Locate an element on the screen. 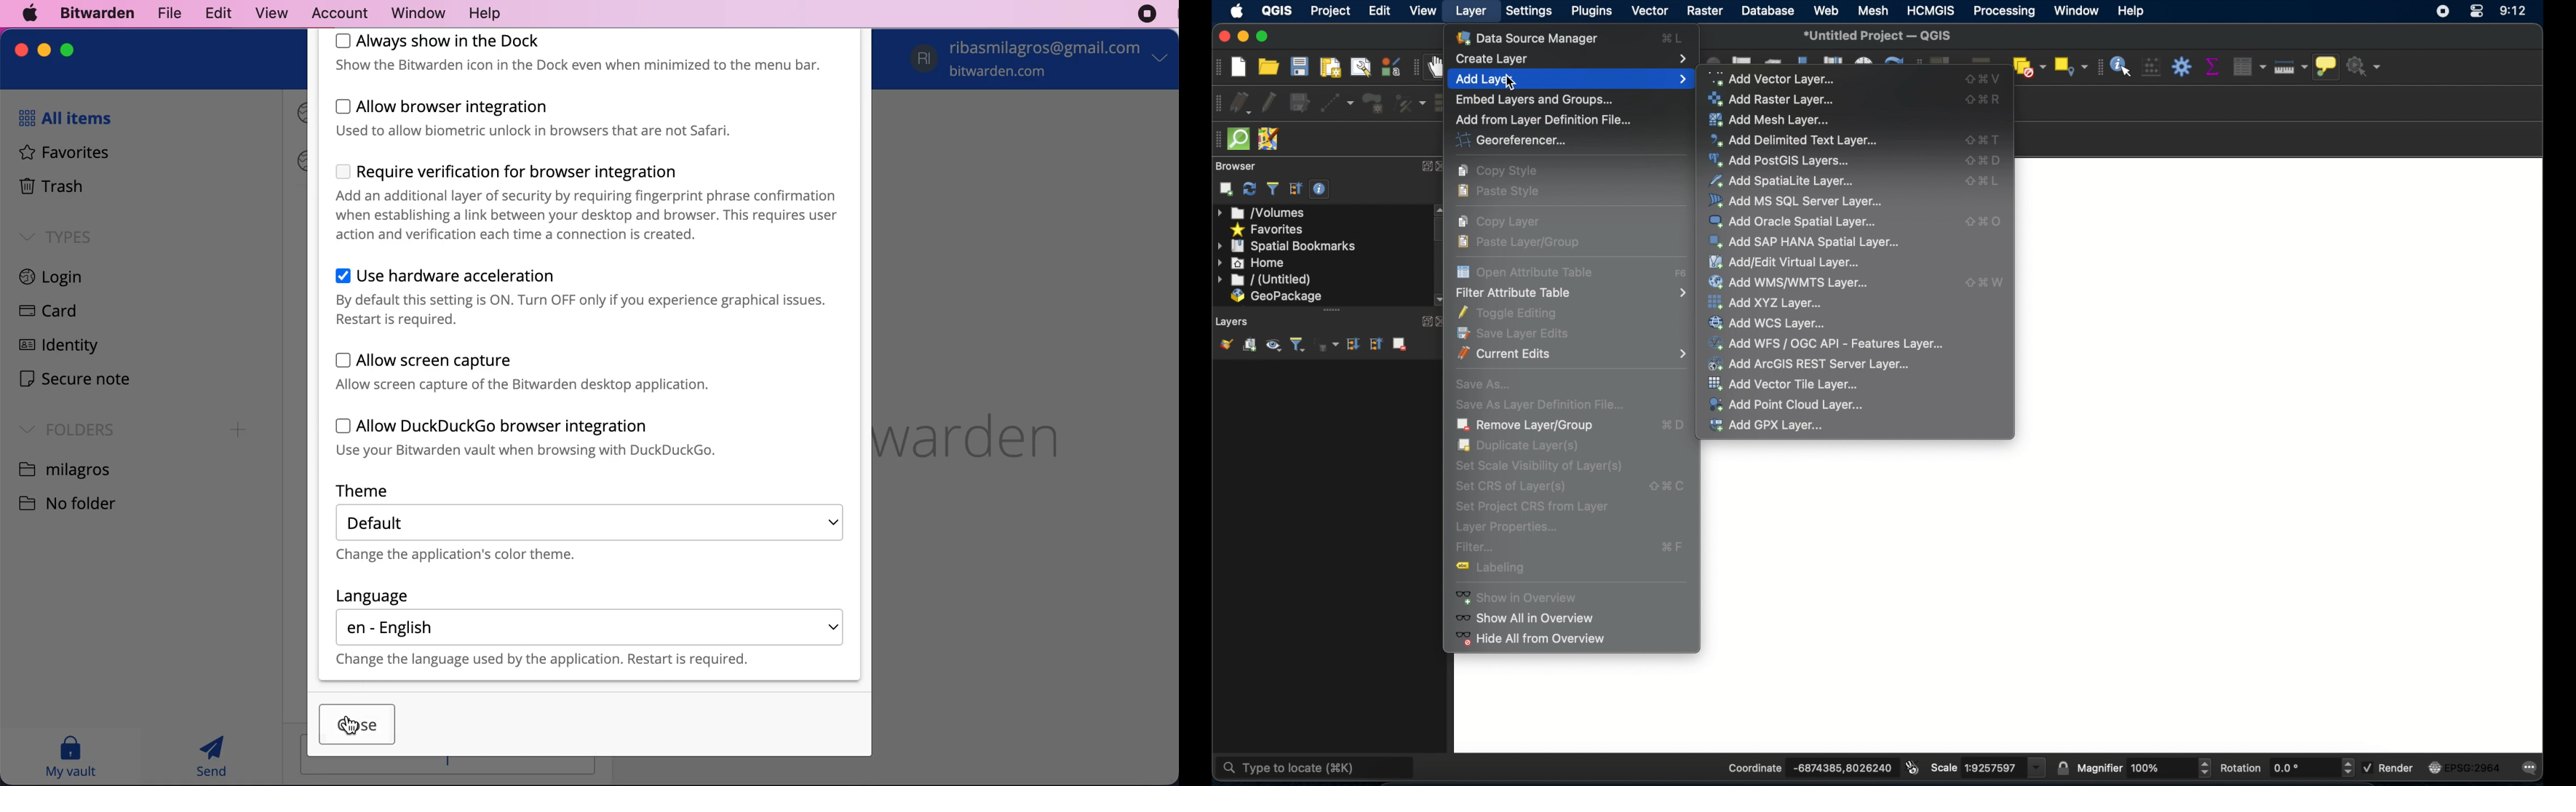  layer is located at coordinates (1468, 10).